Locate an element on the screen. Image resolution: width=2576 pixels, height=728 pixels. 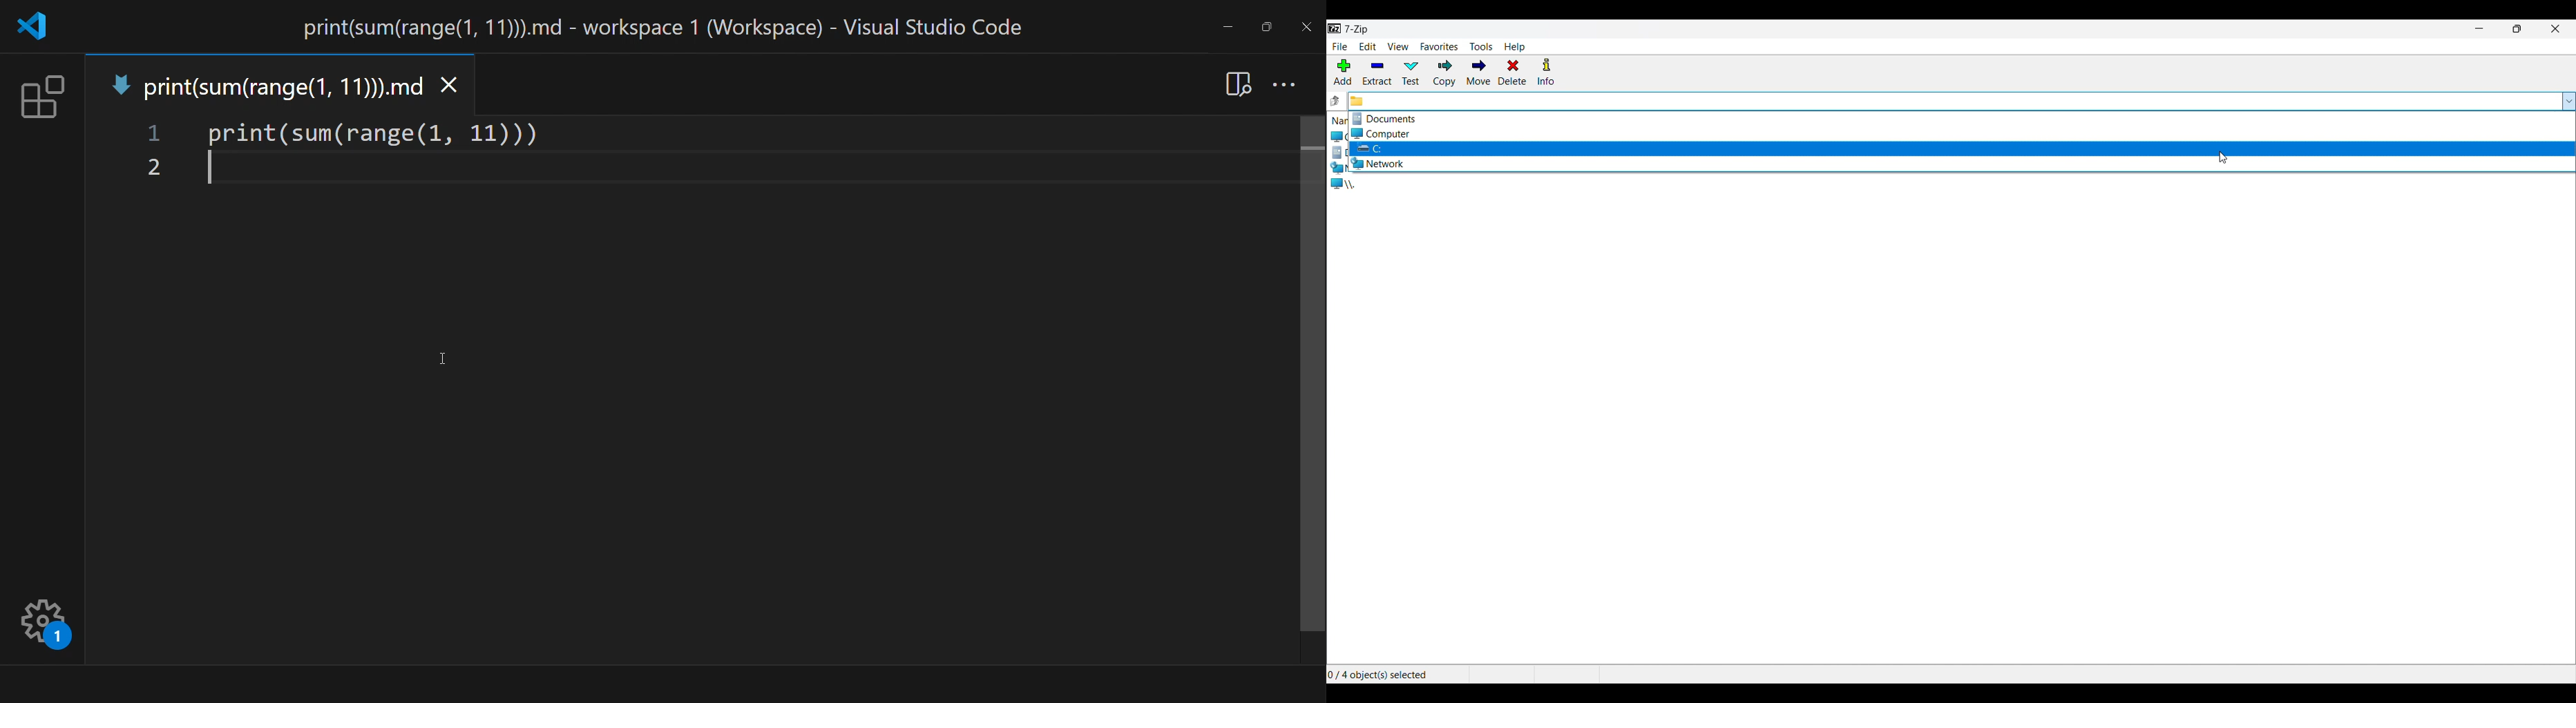
Selected items out of the total number of items  is located at coordinates (1380, 674).